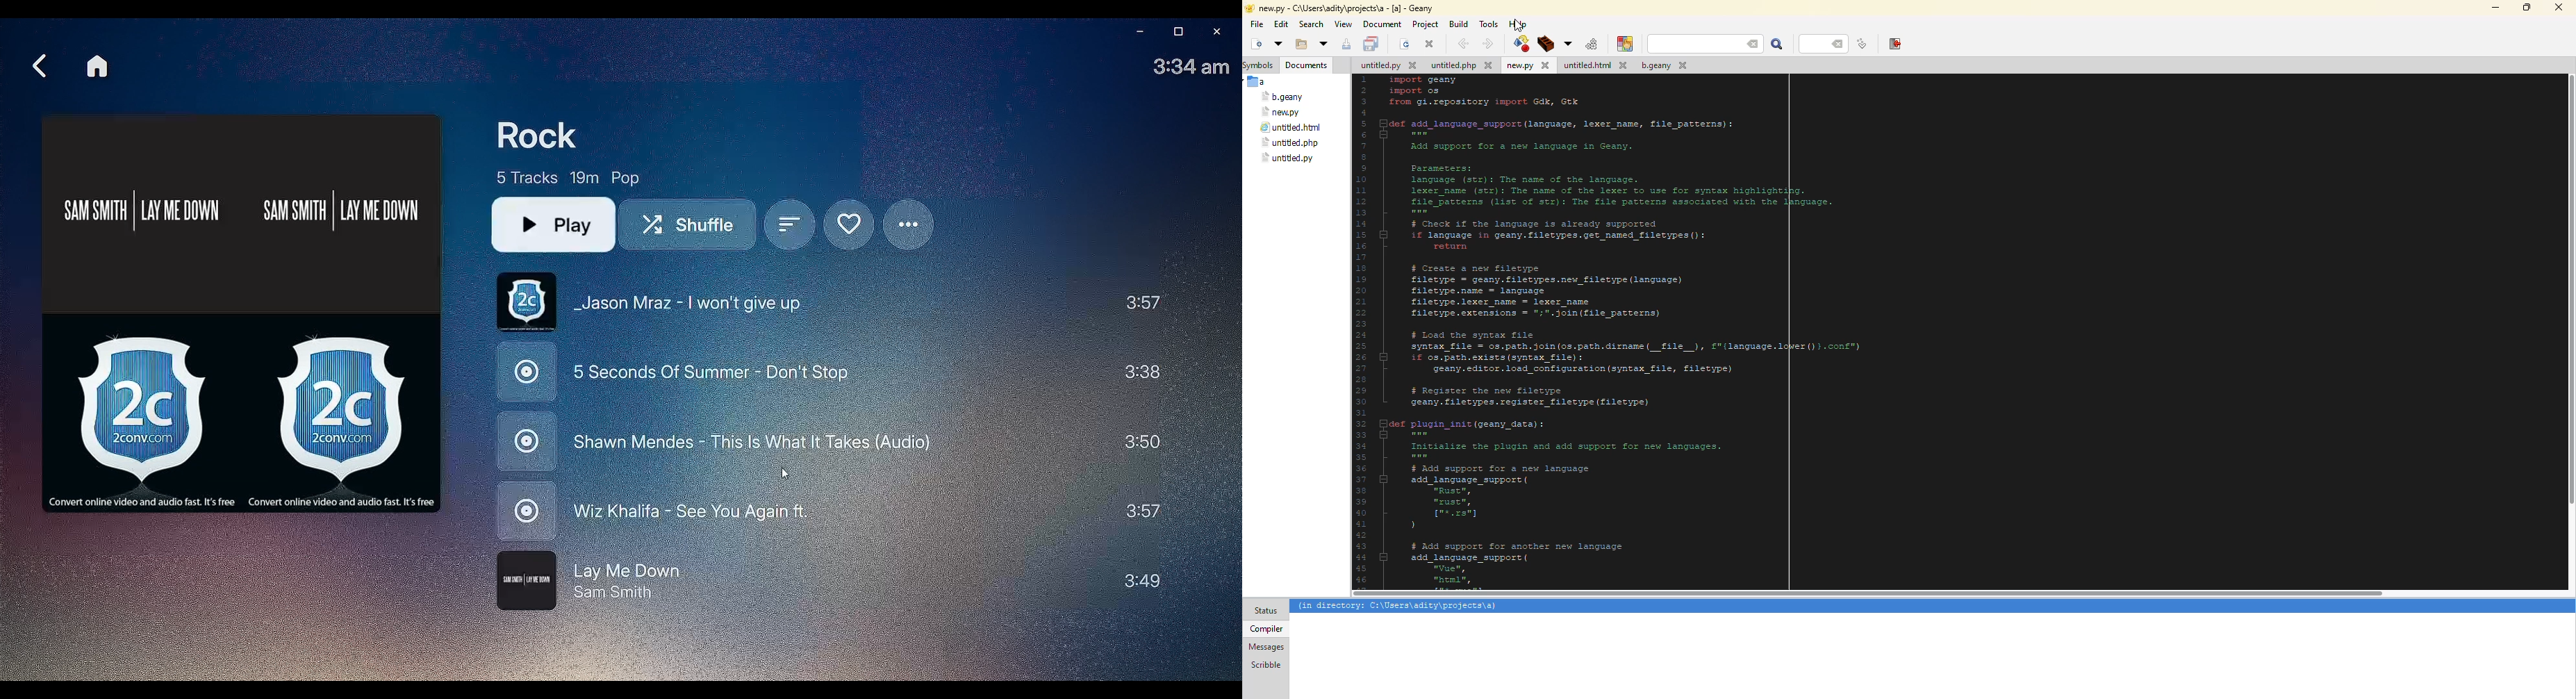 This screenshot has width=2576, height=700. What do you see at coordinates (1176, 32) in the screenshot?
I see `Restore` at bounding box center [1176, 32].